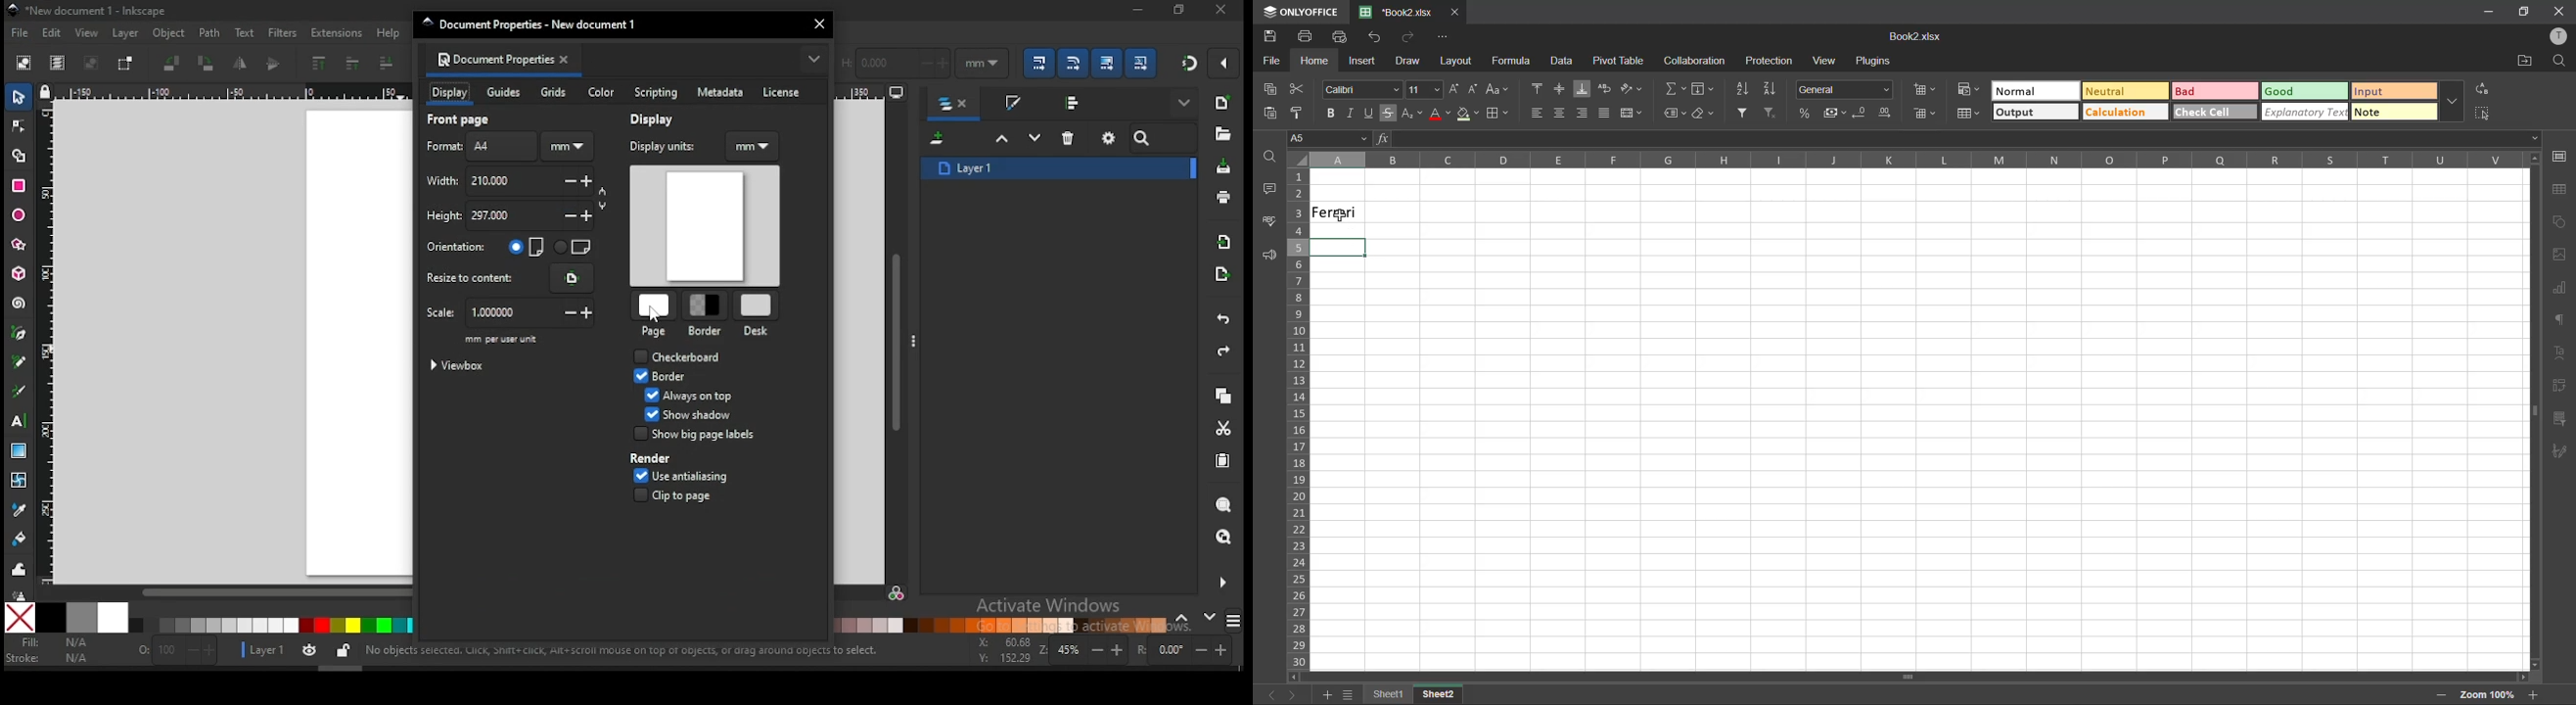  What do you see at coordinates (1268, 117) in the screenshot?
I see `paste` at bounding box center [1268, 117].